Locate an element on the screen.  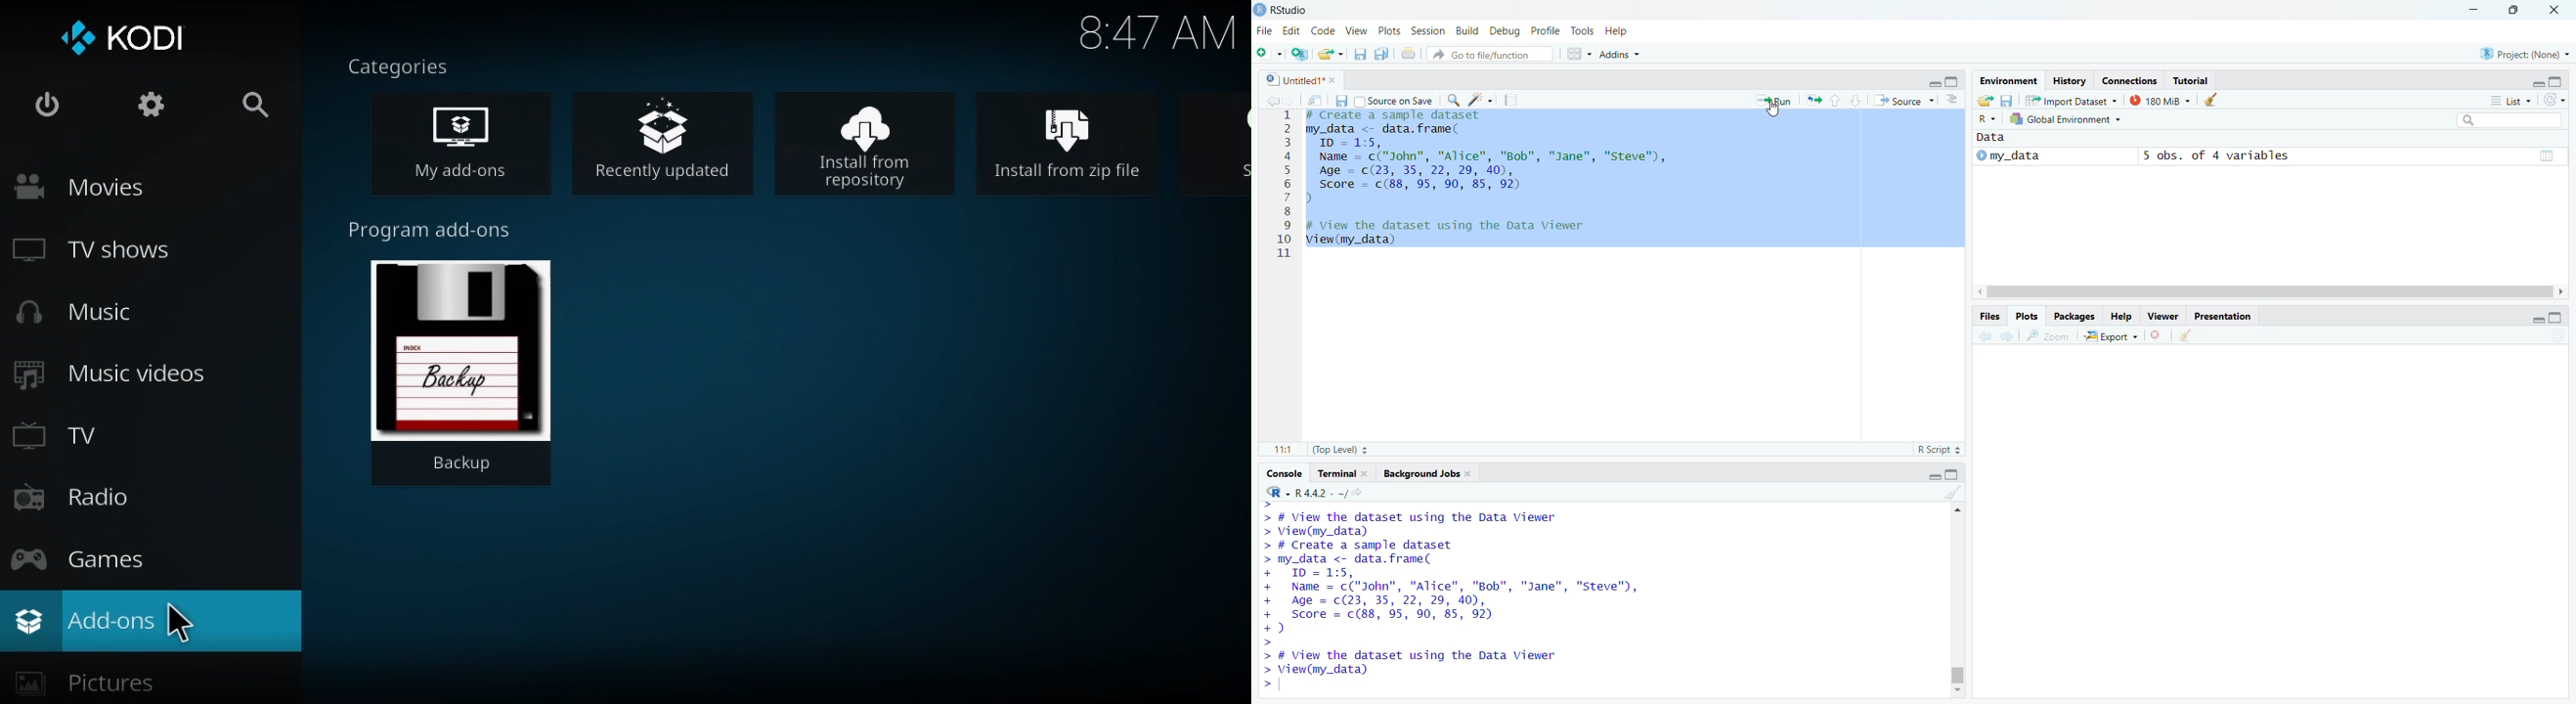
New file is located at coordinates (1267, 52).